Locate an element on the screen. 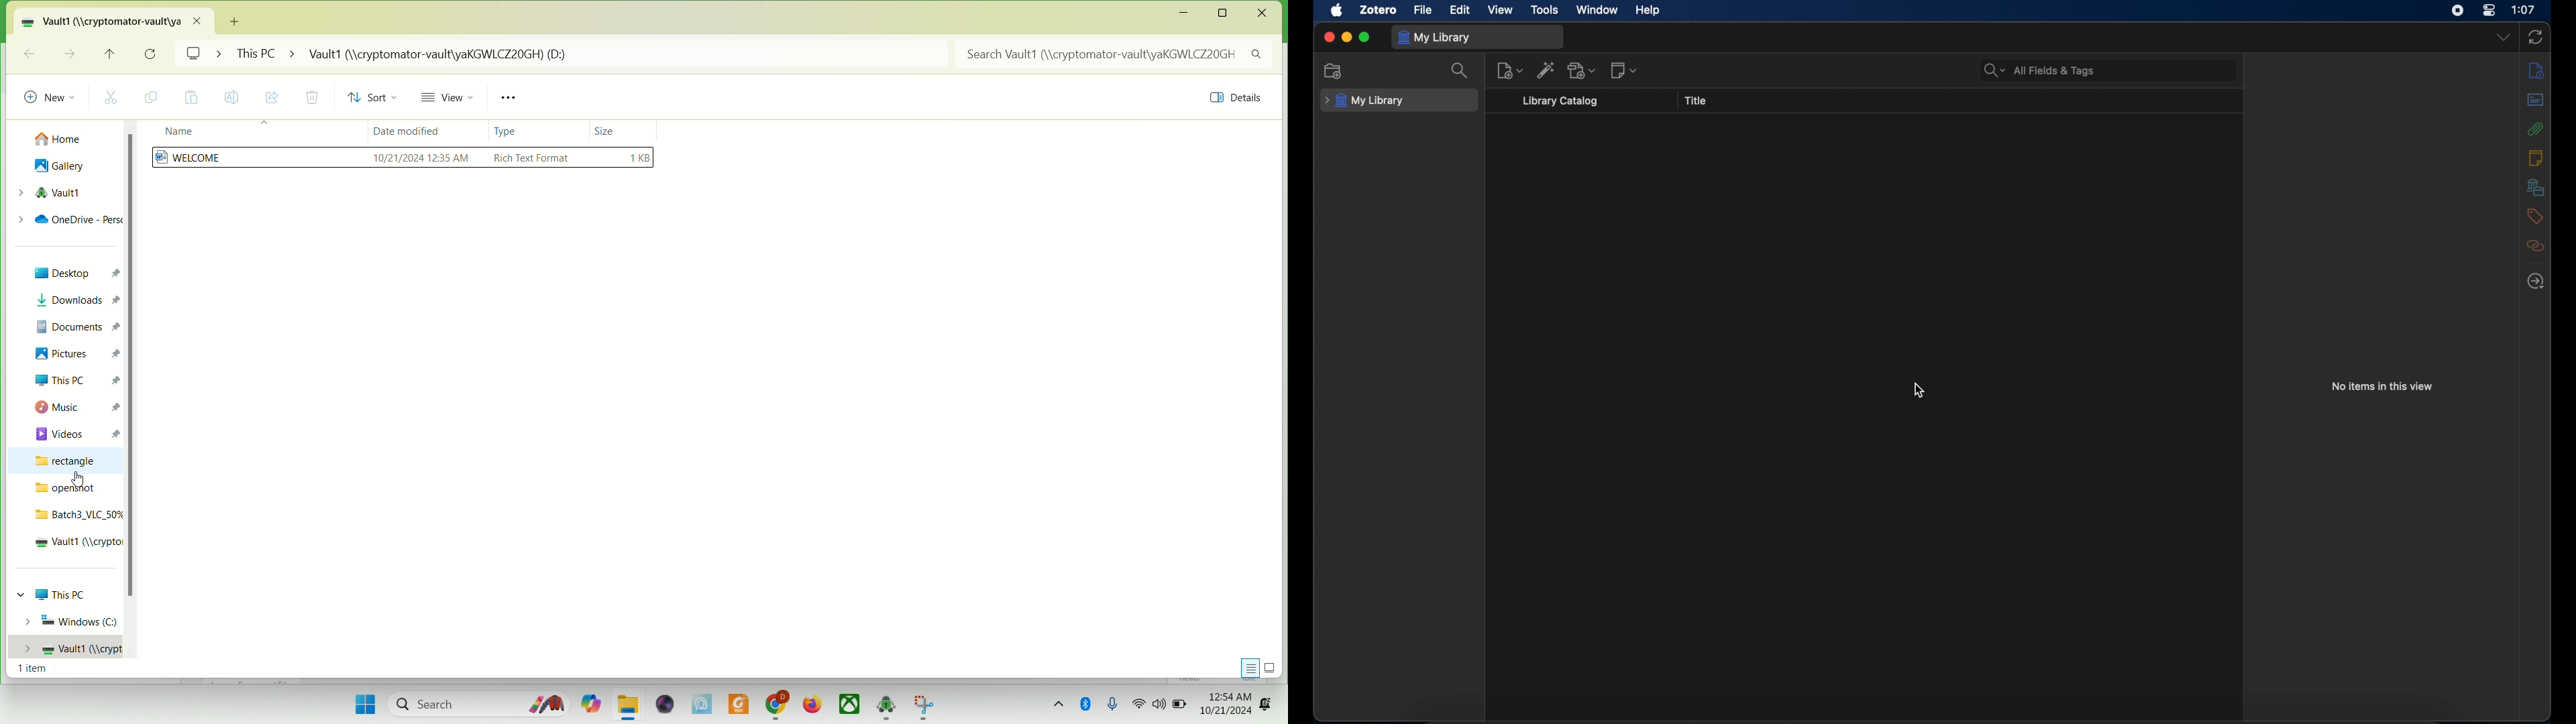 This screenshot has width=2576, height=728. go back is located at coordinates (29, 53).